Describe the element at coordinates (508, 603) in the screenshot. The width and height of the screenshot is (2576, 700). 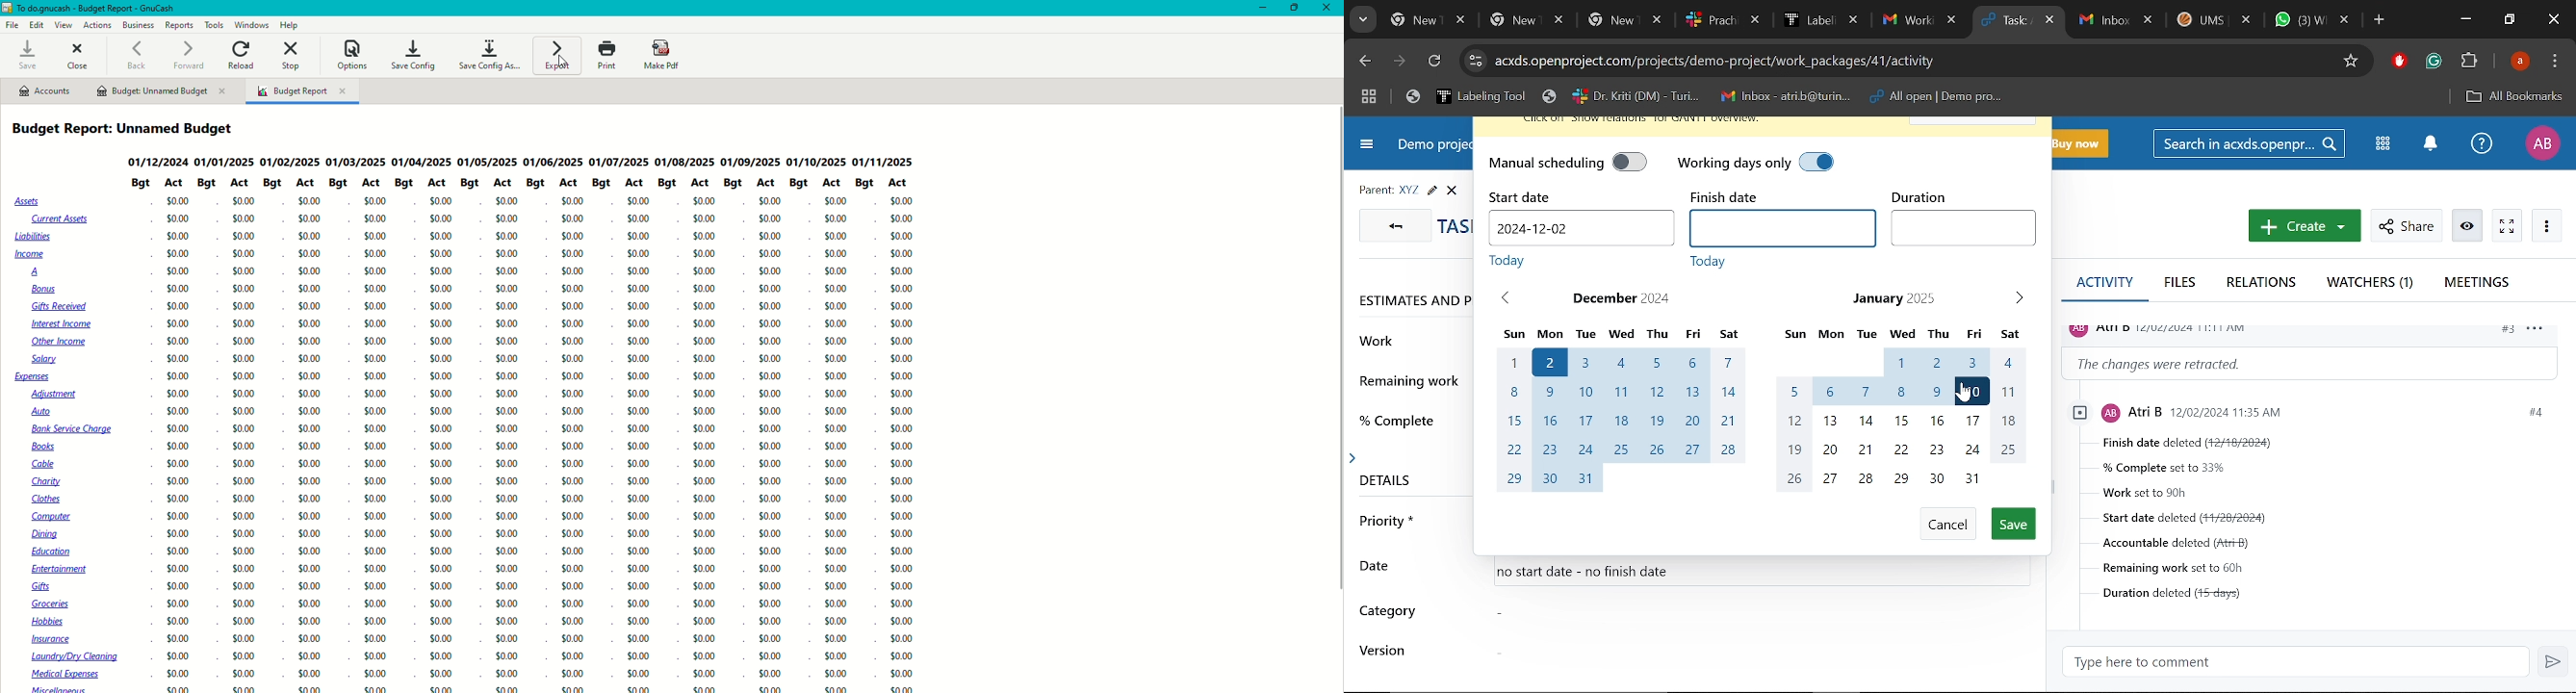
I see `$0.00` at that location.